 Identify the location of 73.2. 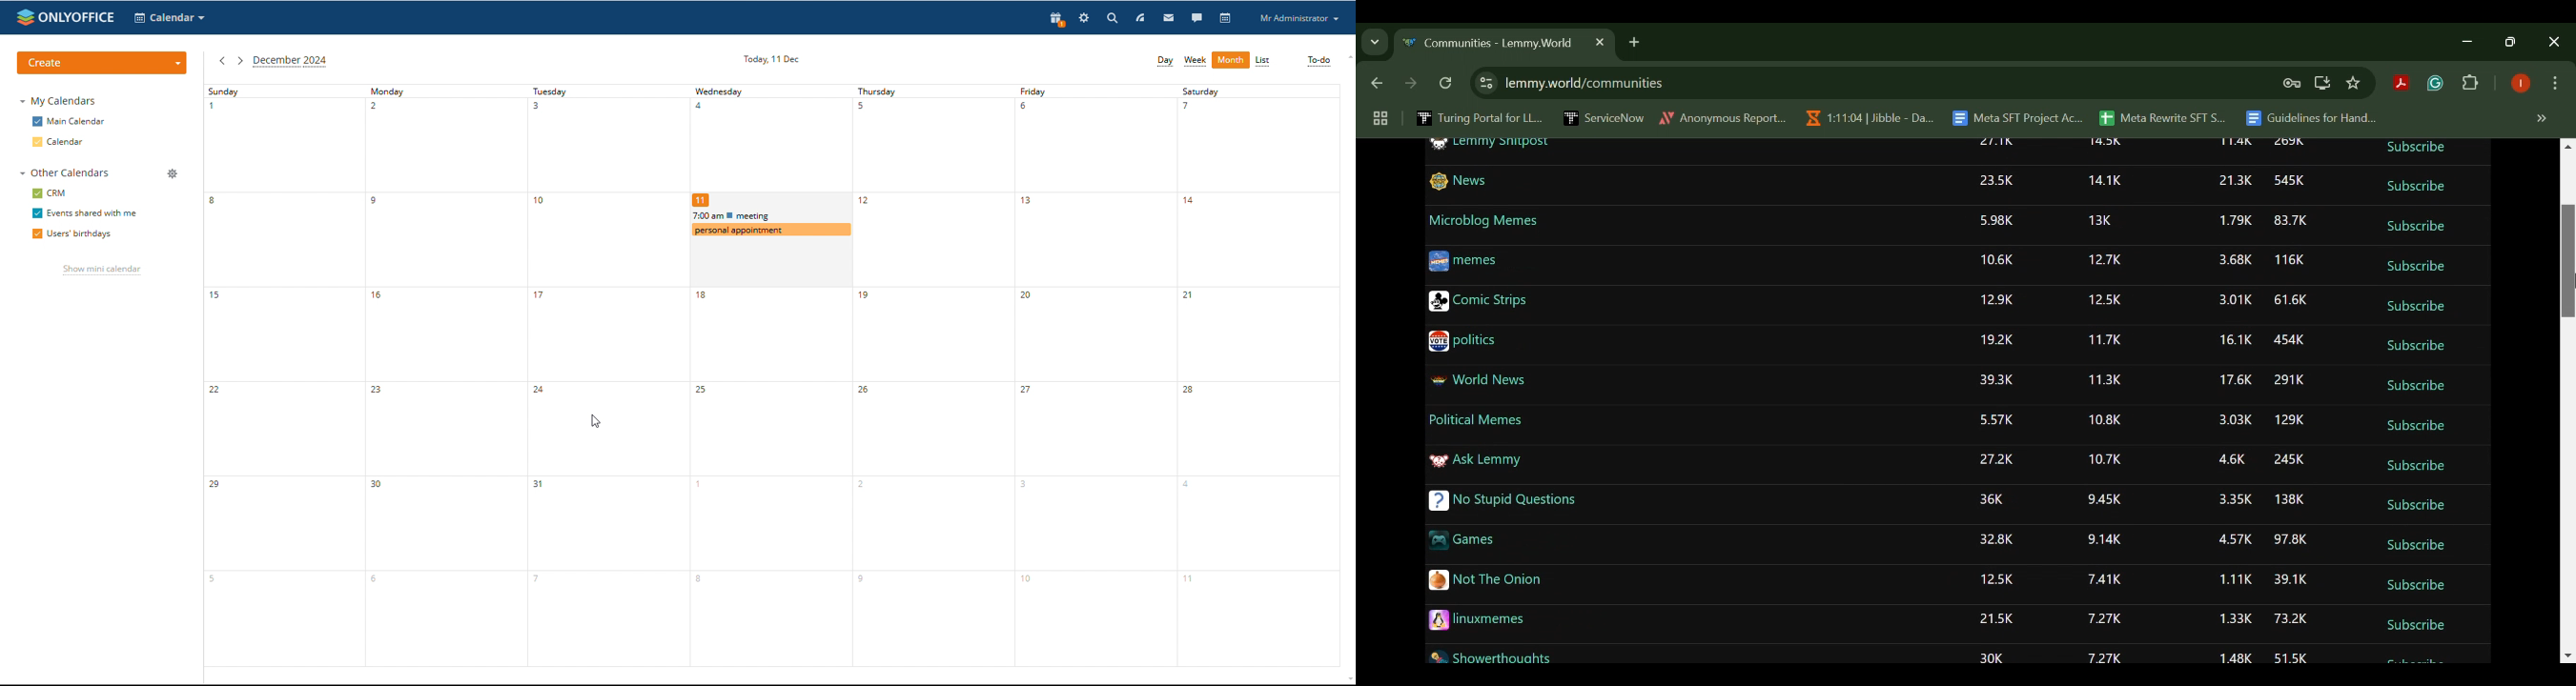
(2289, 620).